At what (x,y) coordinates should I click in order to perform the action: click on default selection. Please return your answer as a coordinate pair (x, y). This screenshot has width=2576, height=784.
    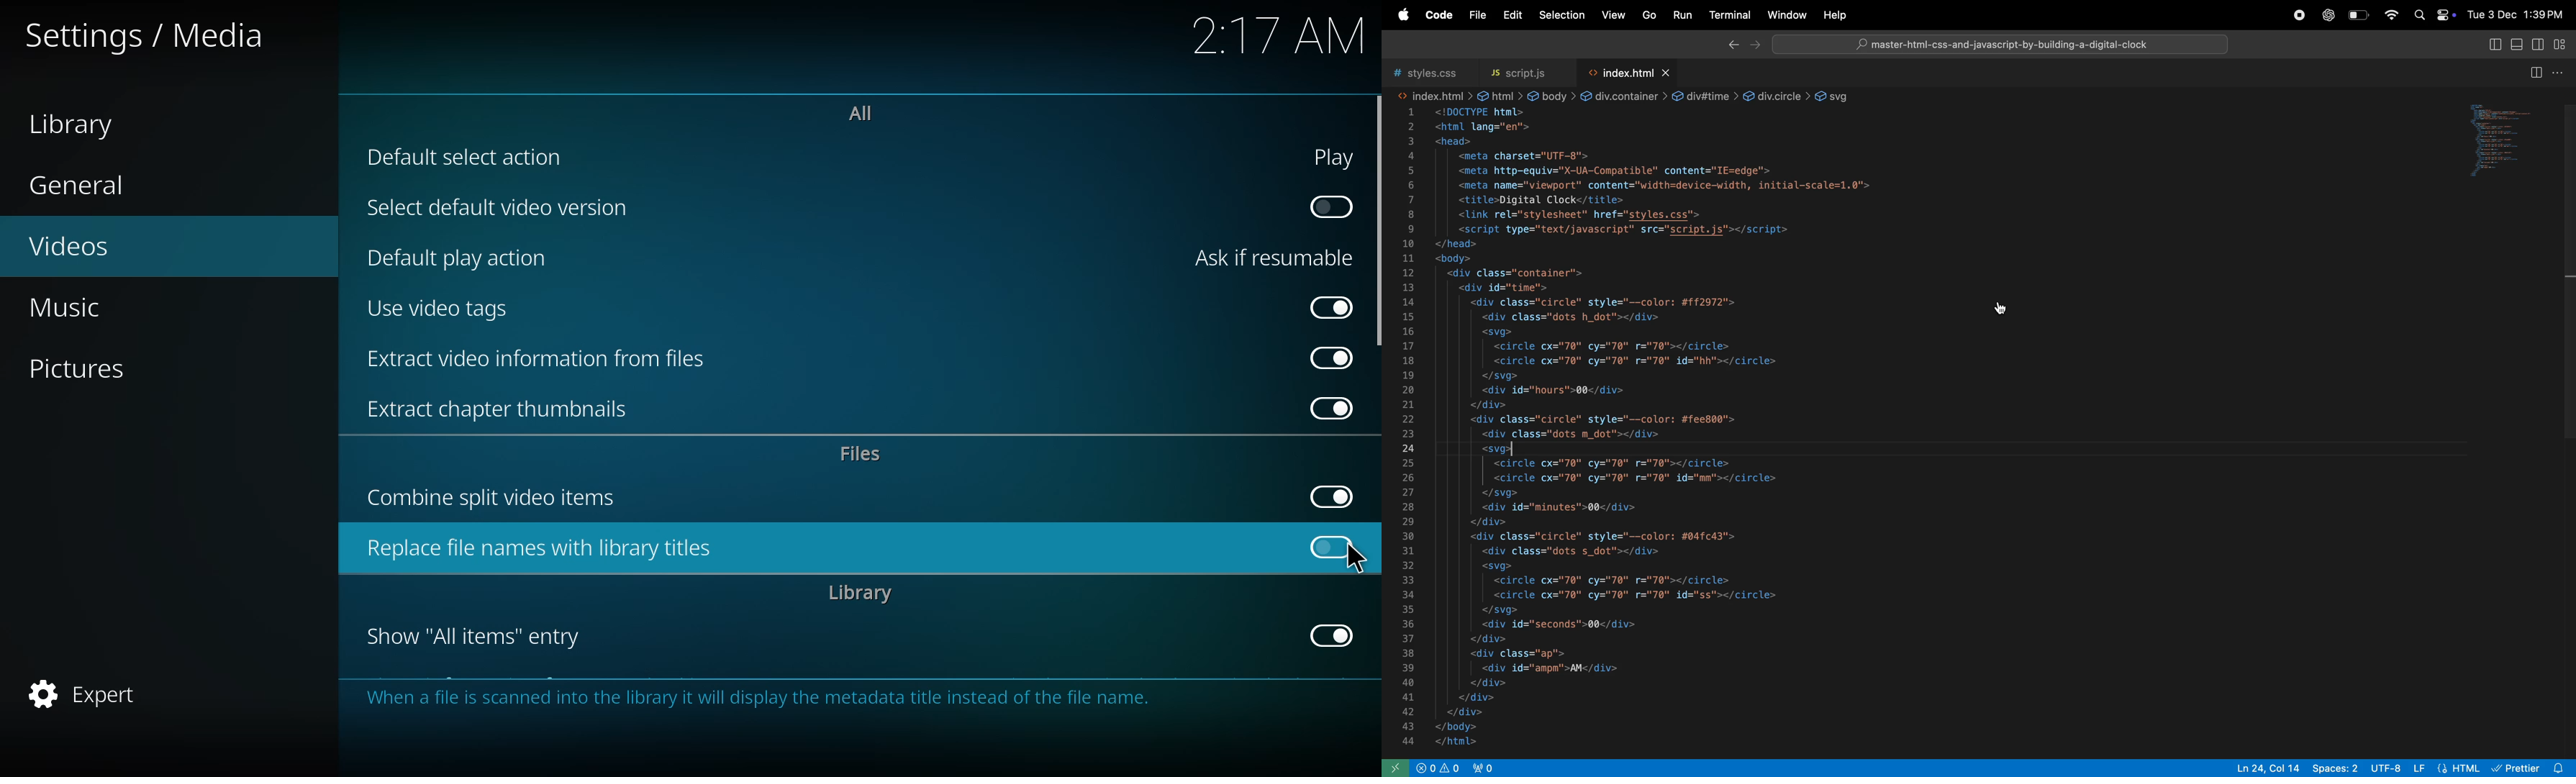
    Looking at the image, I should click on (473, 157).